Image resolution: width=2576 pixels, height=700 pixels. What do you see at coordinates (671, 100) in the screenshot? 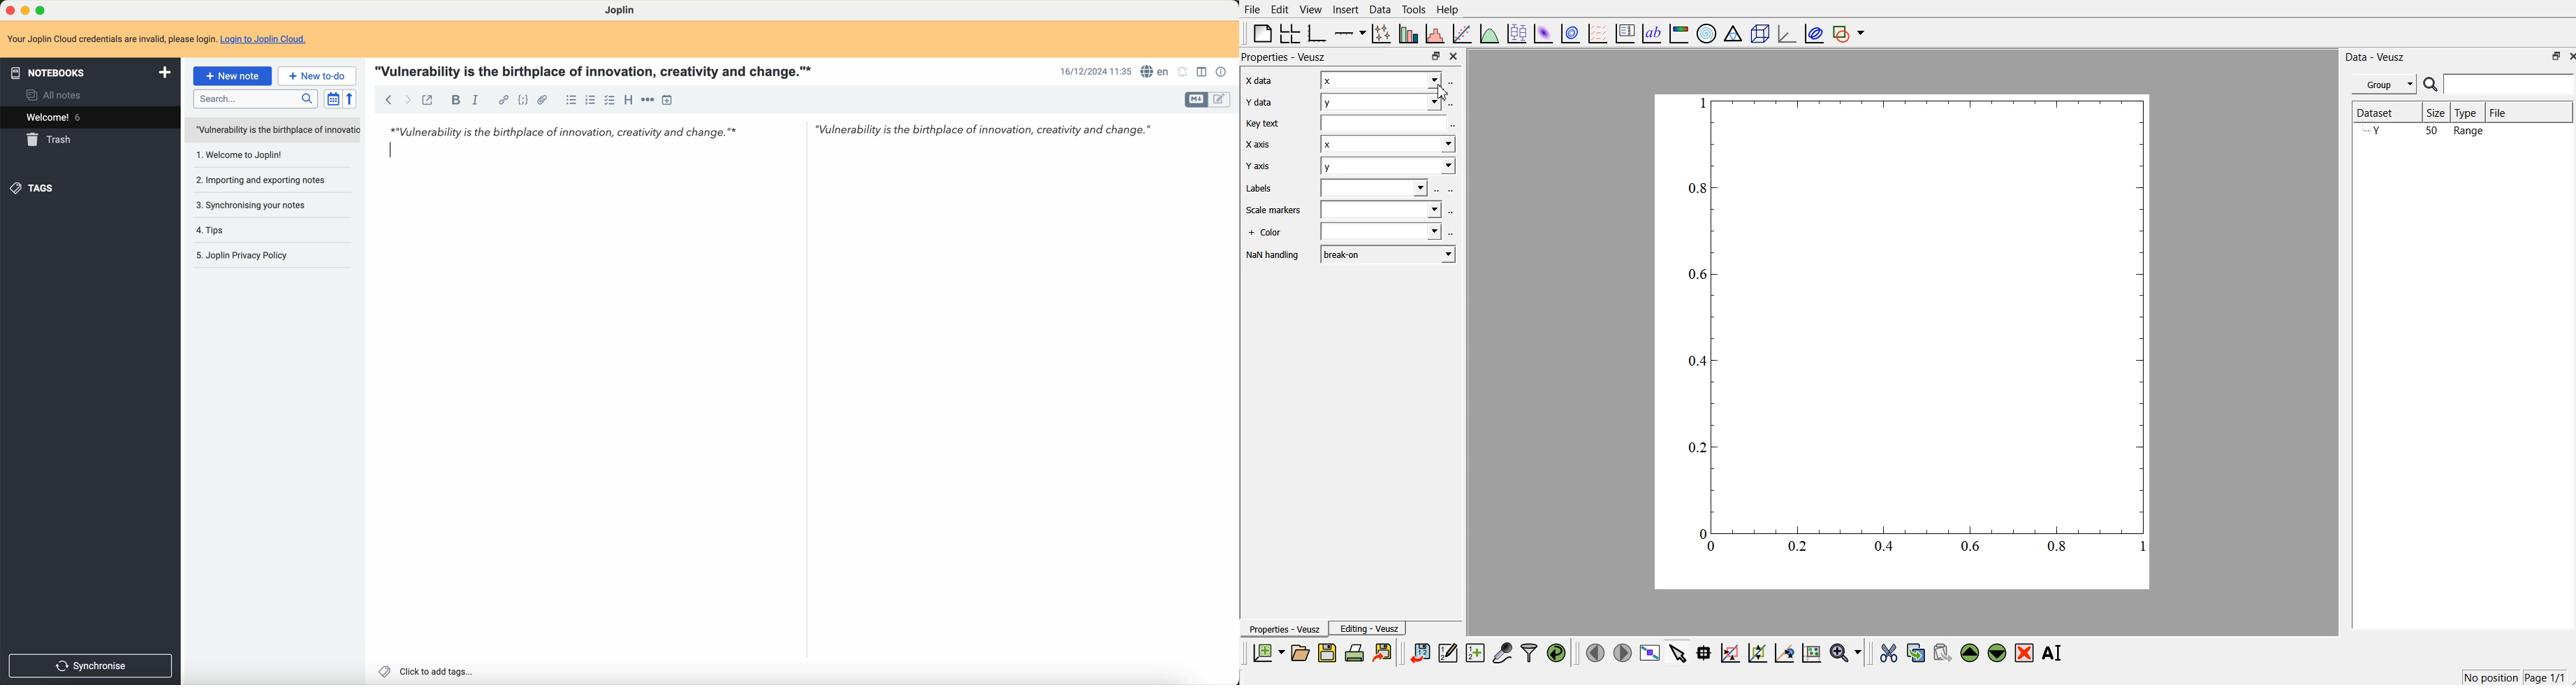
I see `insert time` at bounding box center [671, 100].